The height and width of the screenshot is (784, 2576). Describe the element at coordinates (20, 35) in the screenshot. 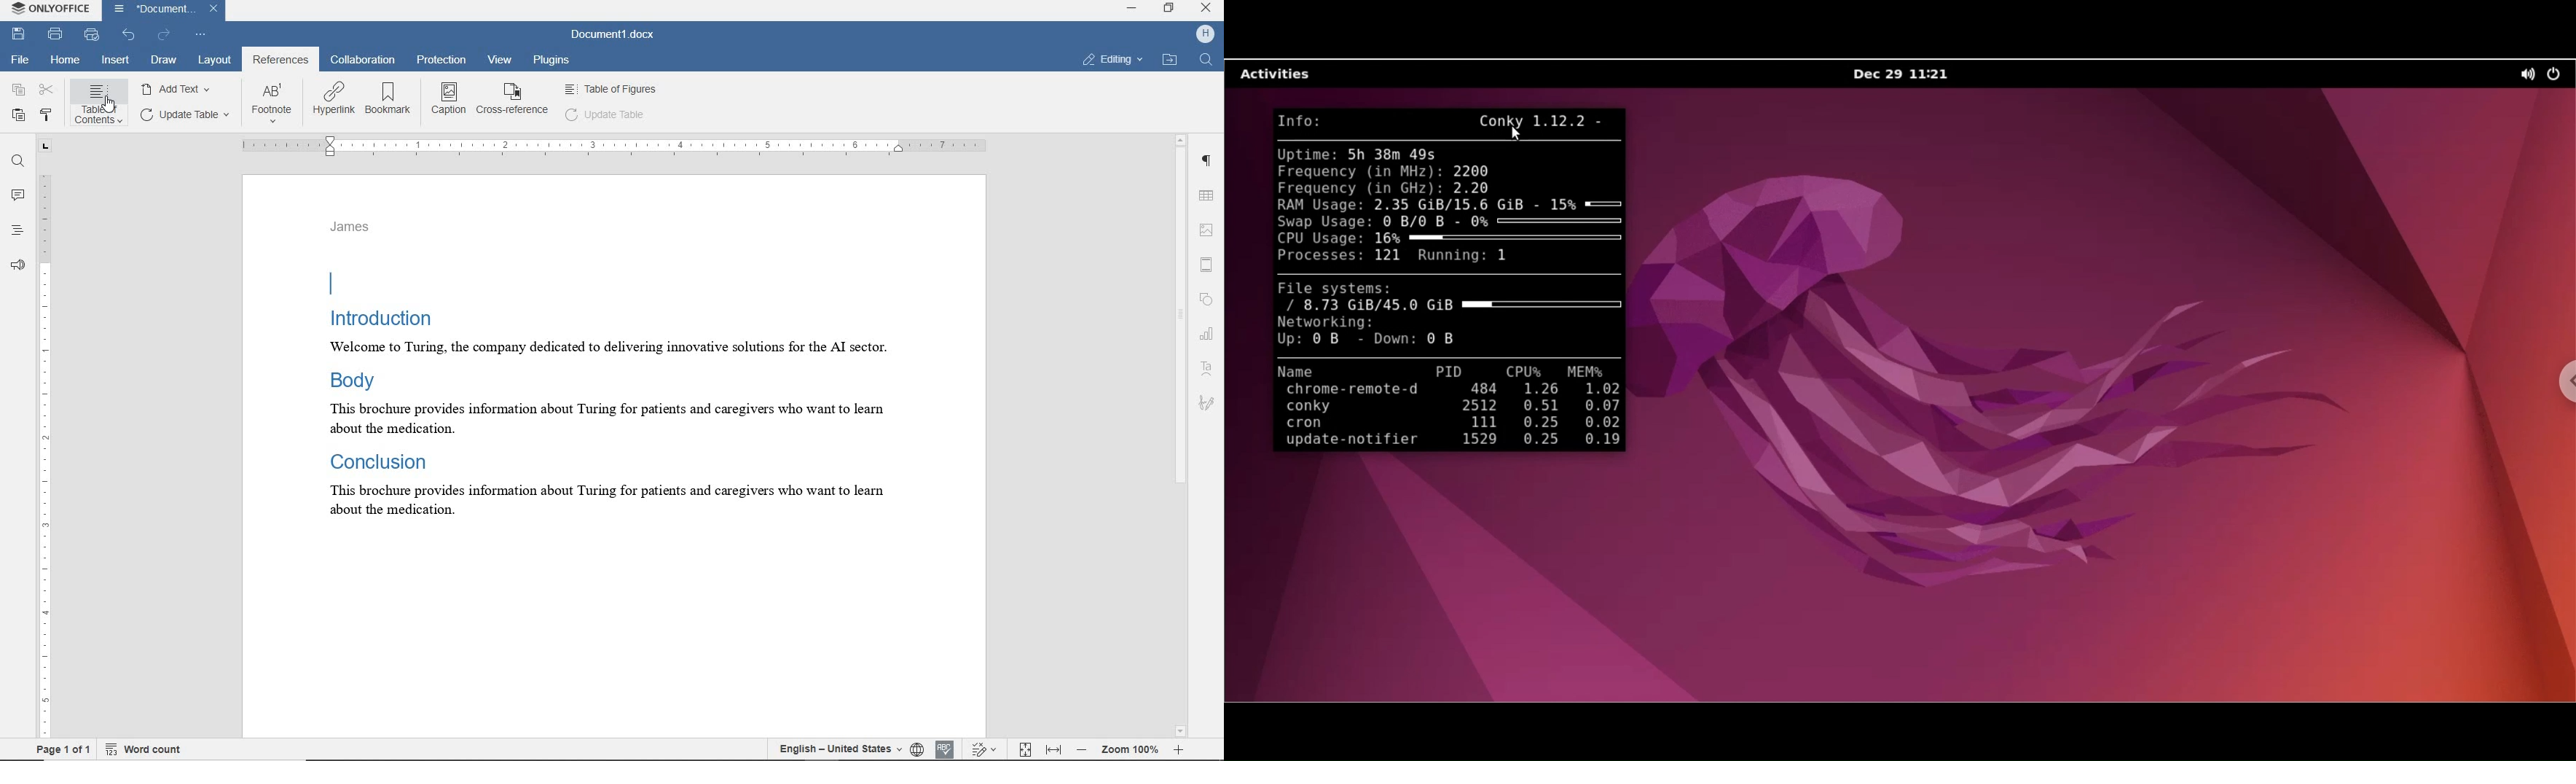

I see `save` at that location.